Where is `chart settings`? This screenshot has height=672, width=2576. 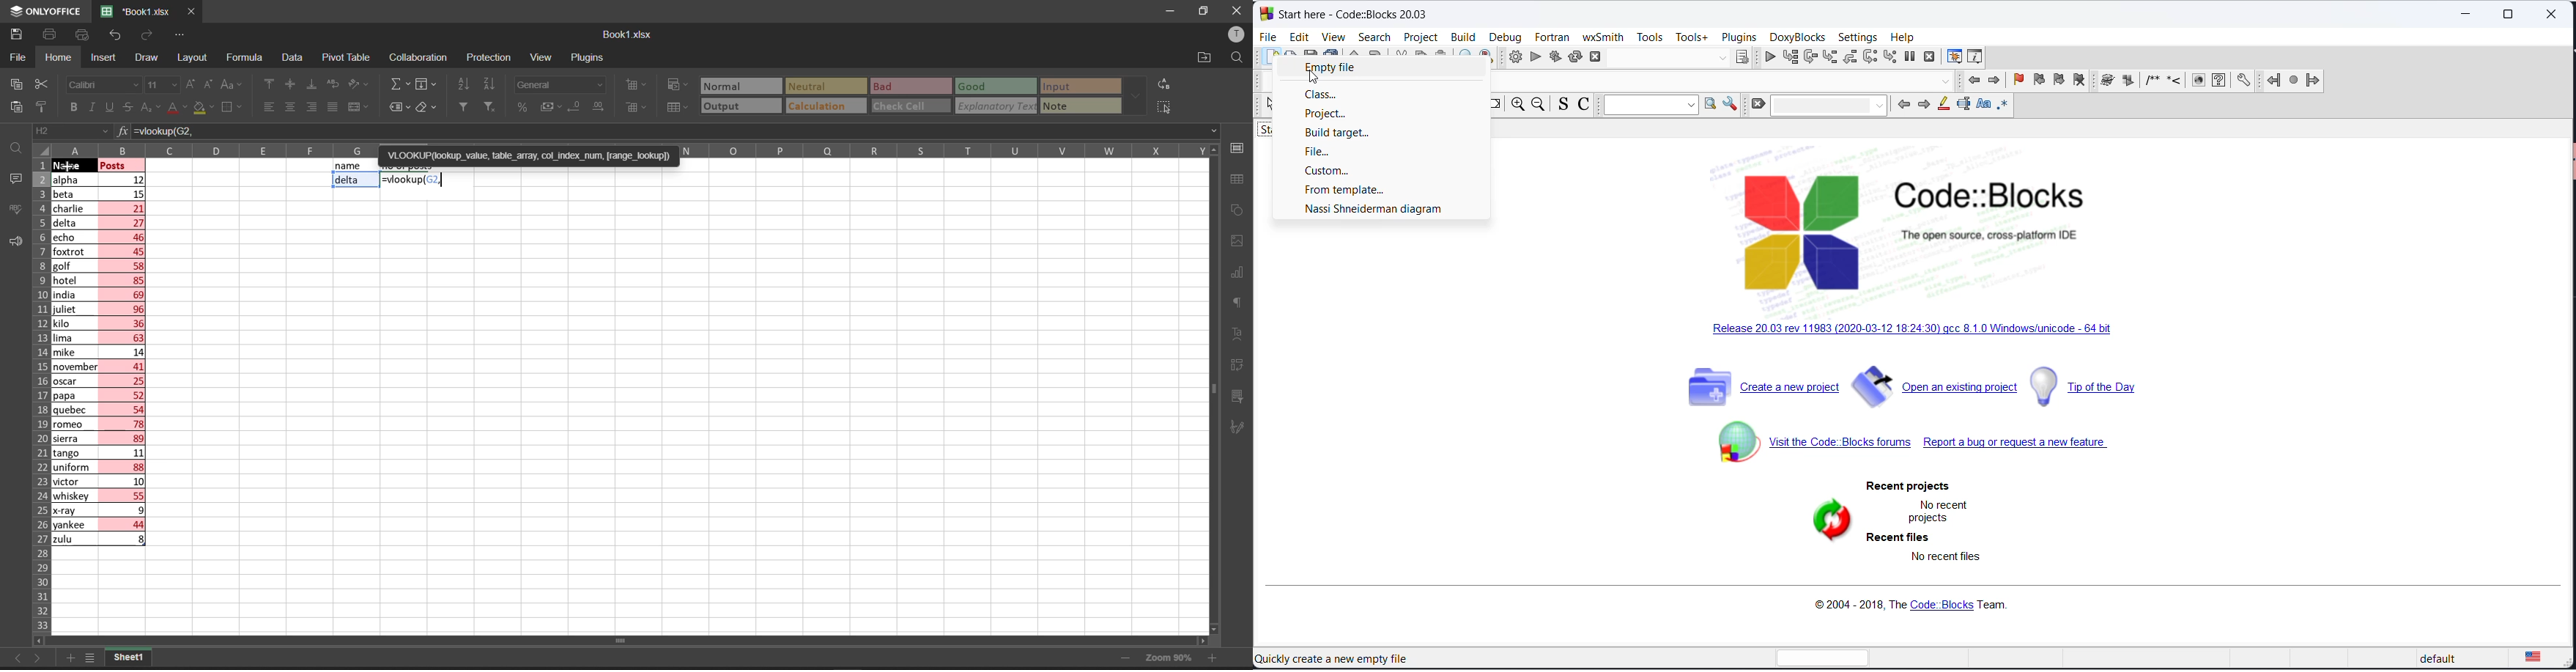
chart settings is located at coordinates (1242, 273).